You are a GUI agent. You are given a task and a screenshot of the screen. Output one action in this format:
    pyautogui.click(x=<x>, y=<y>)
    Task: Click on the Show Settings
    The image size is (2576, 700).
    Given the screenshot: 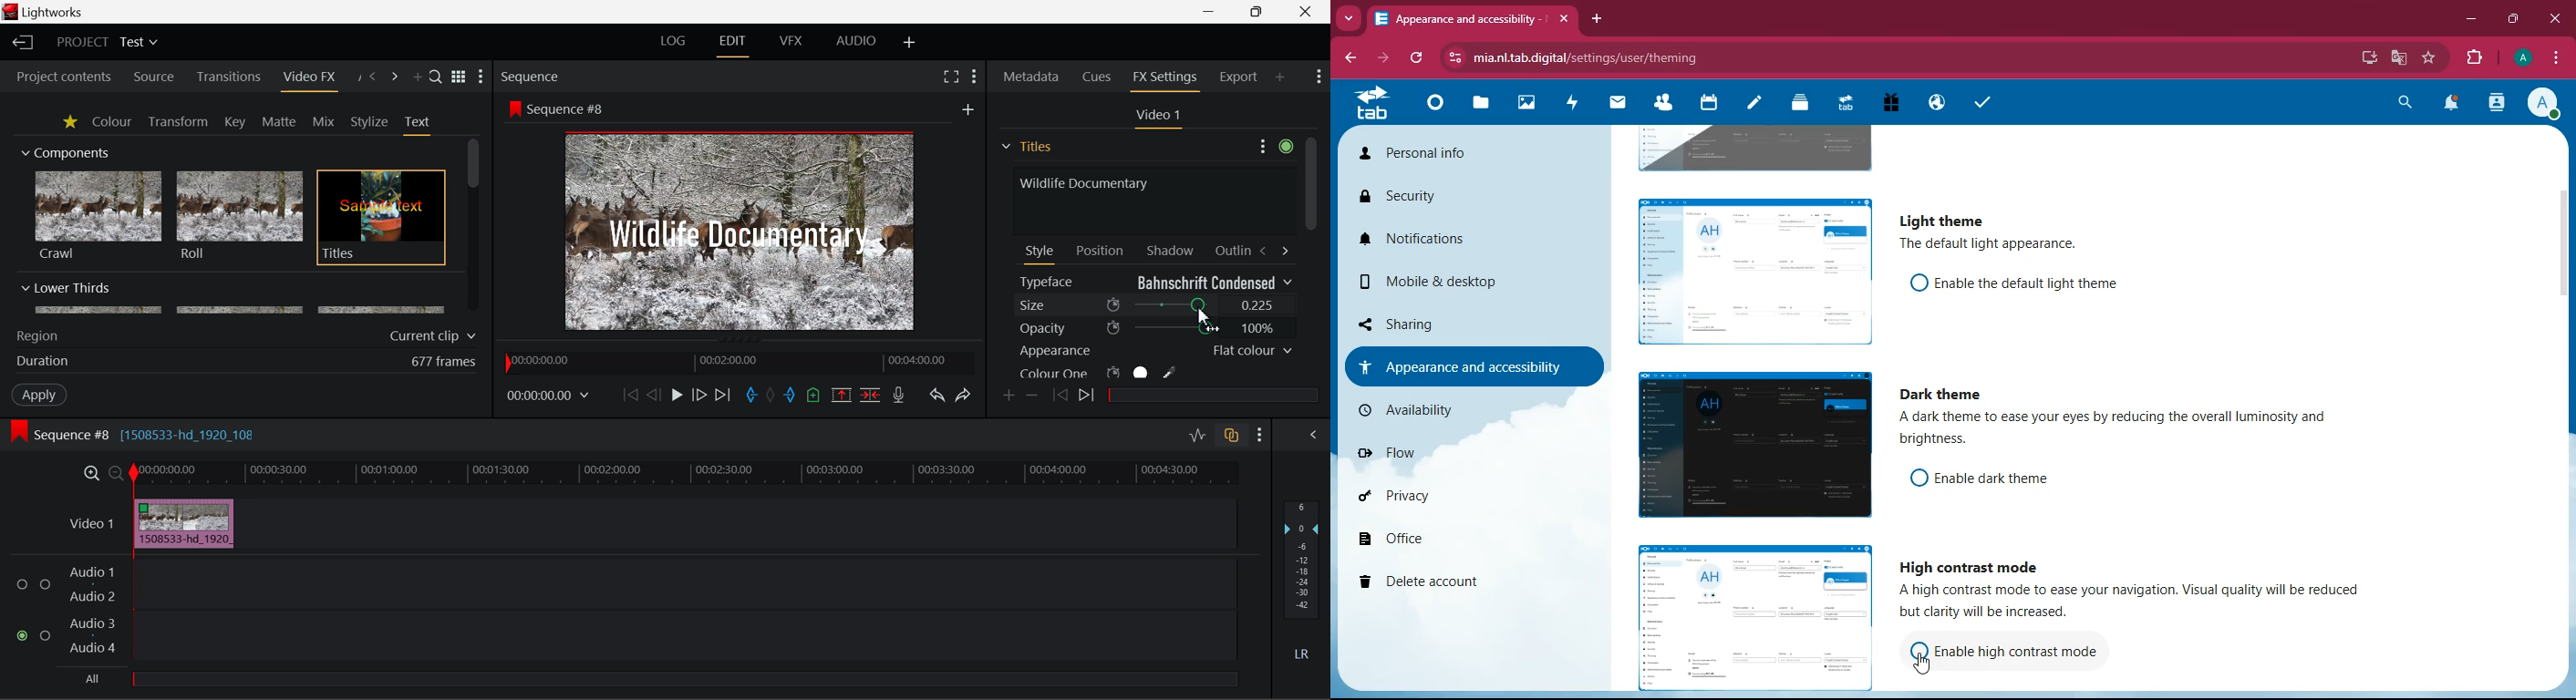 What is the action you would take?
    pyautogui.click(x=1320, y=75)
    